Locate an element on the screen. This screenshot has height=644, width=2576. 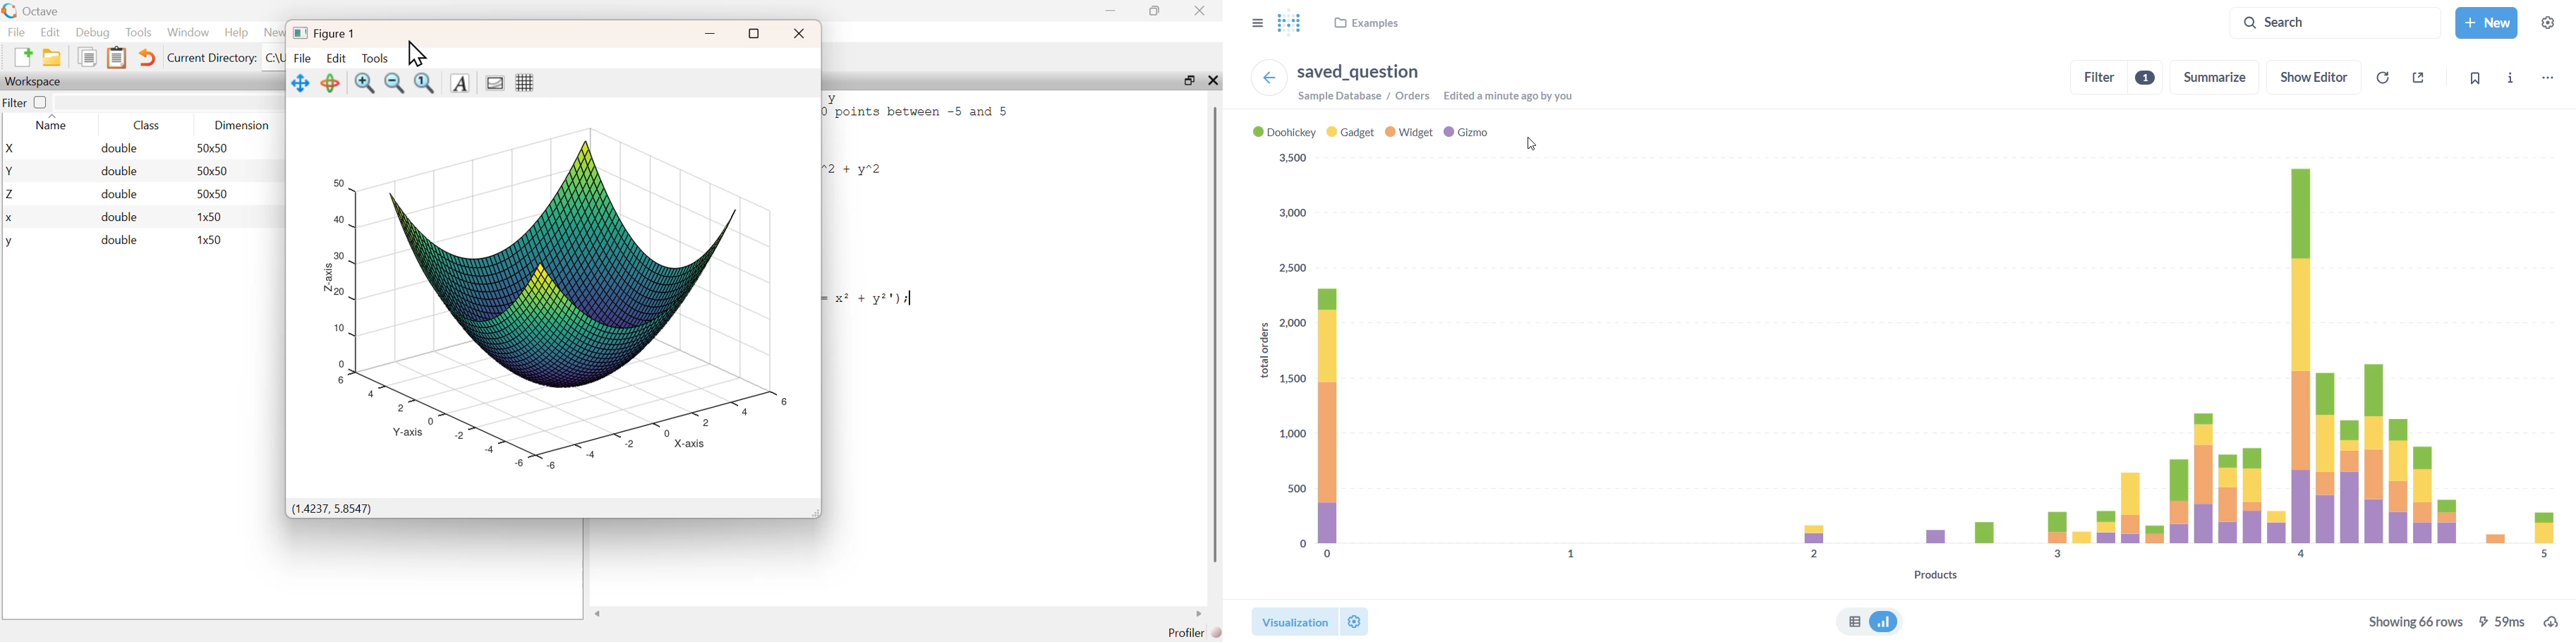
Octave is located at coordinates (42, 11).